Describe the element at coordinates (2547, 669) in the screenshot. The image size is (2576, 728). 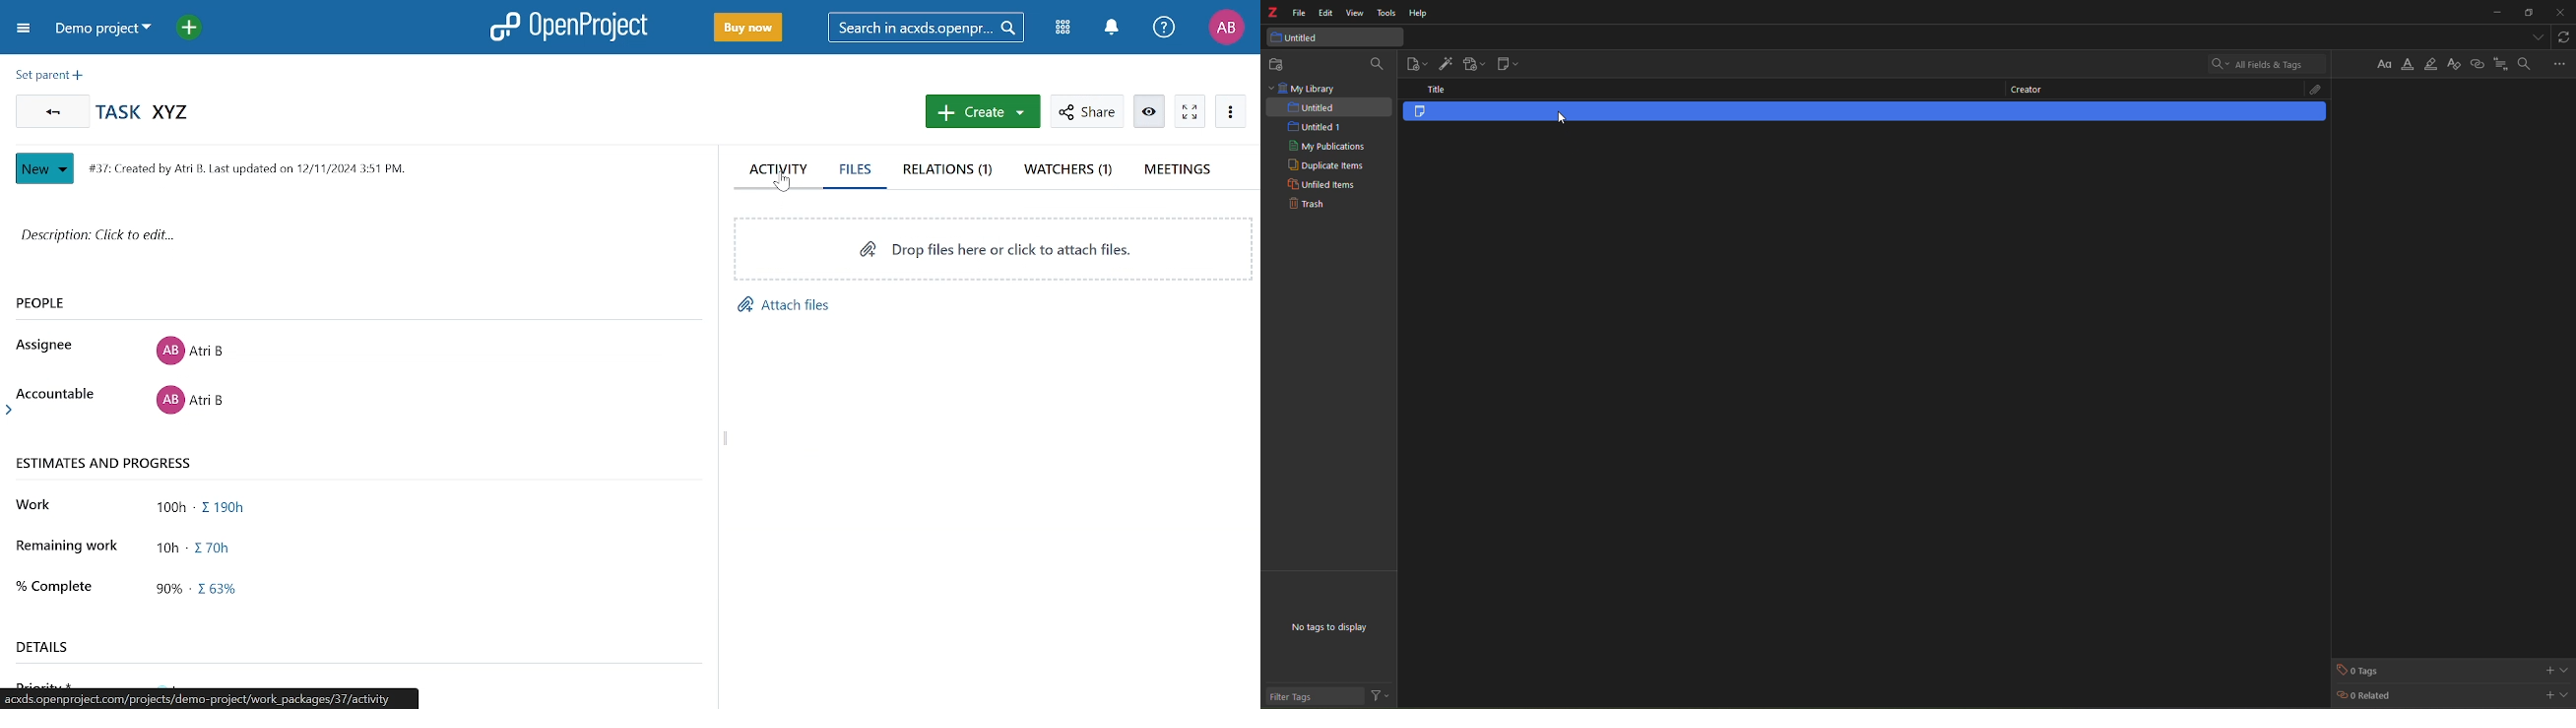
I see `add` at that location.